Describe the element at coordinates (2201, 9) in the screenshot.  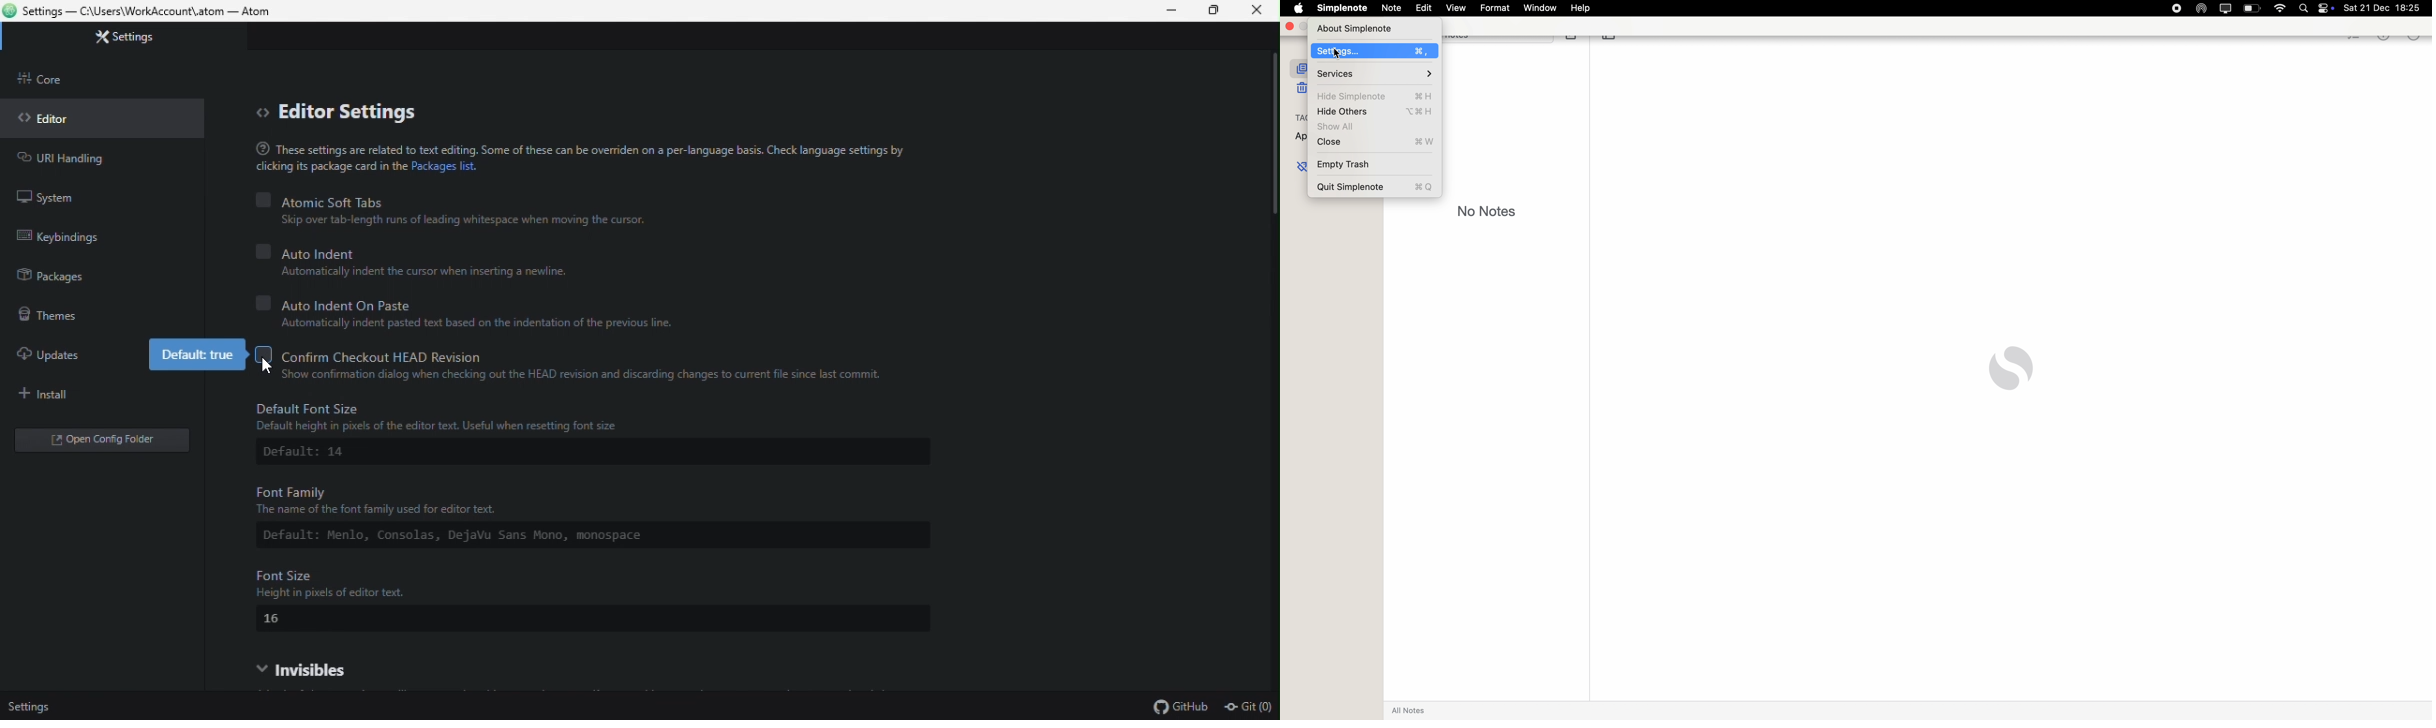
I see `Airdrop` at that location.